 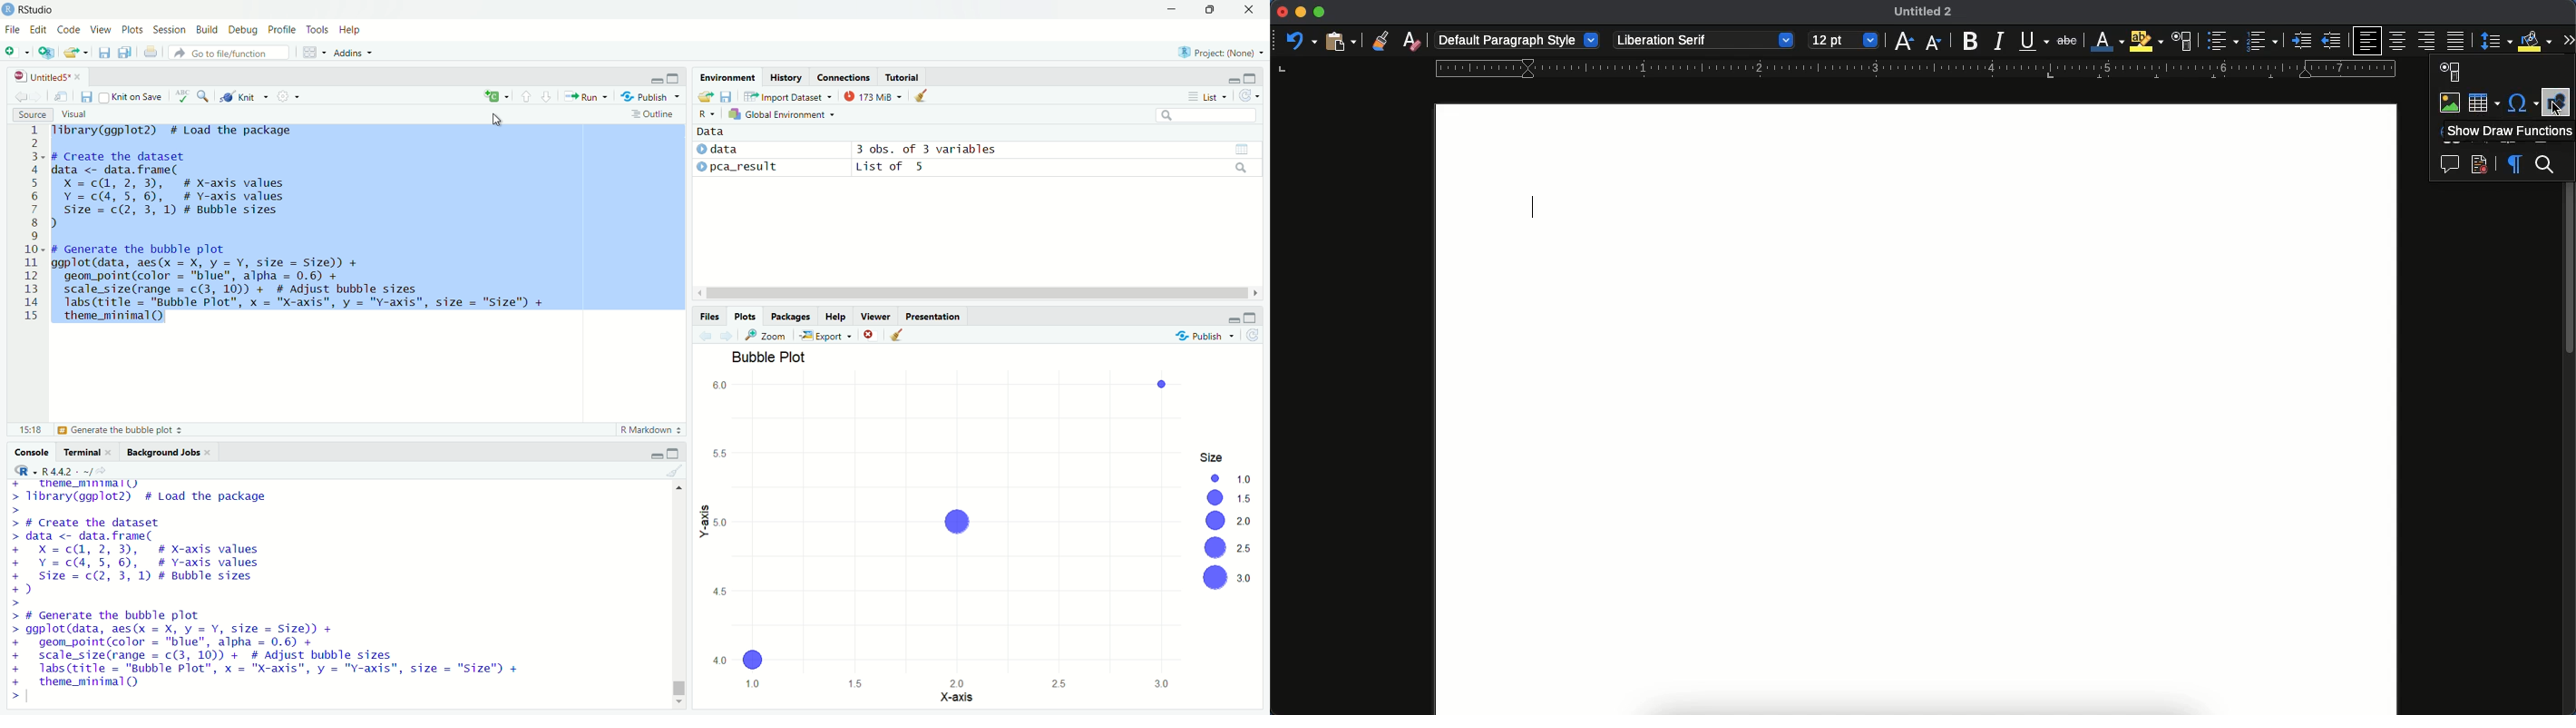 What do you see at coordinates (1056, 168) in the screenshot?
I see `data2 : list of 5` at bounding box center [1056, 168].